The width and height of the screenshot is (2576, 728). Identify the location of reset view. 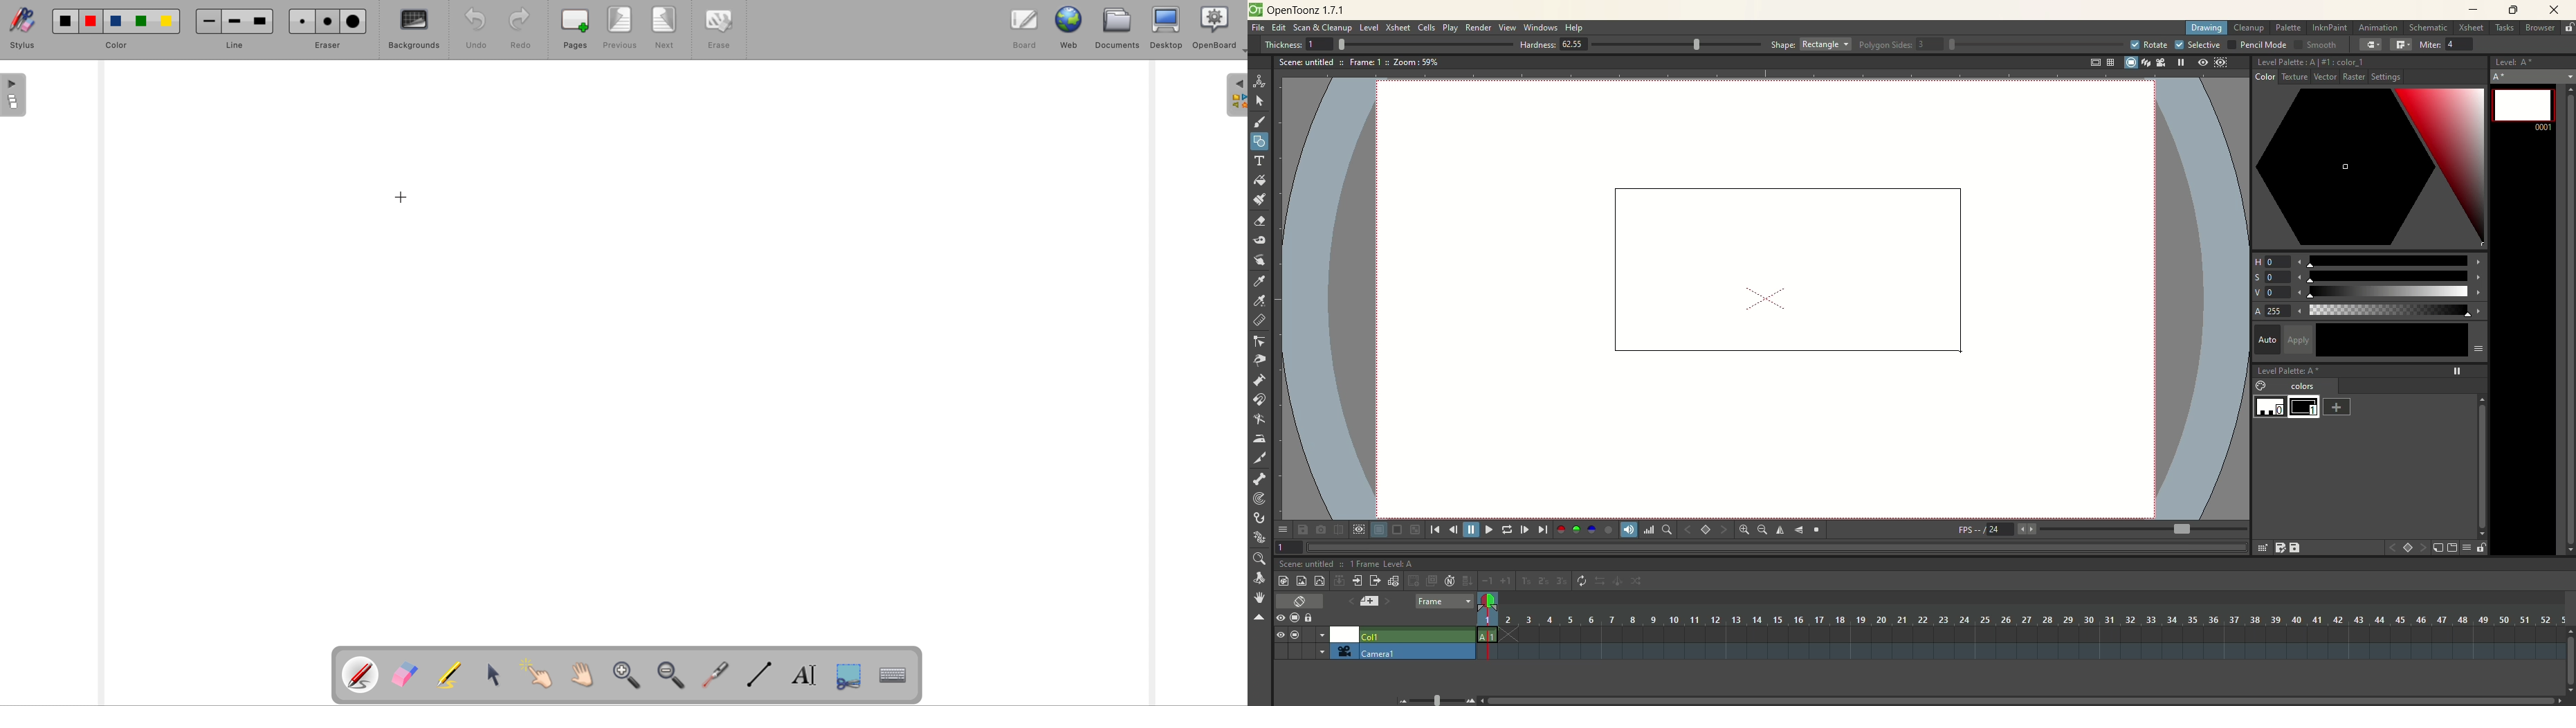
(1818, 530).